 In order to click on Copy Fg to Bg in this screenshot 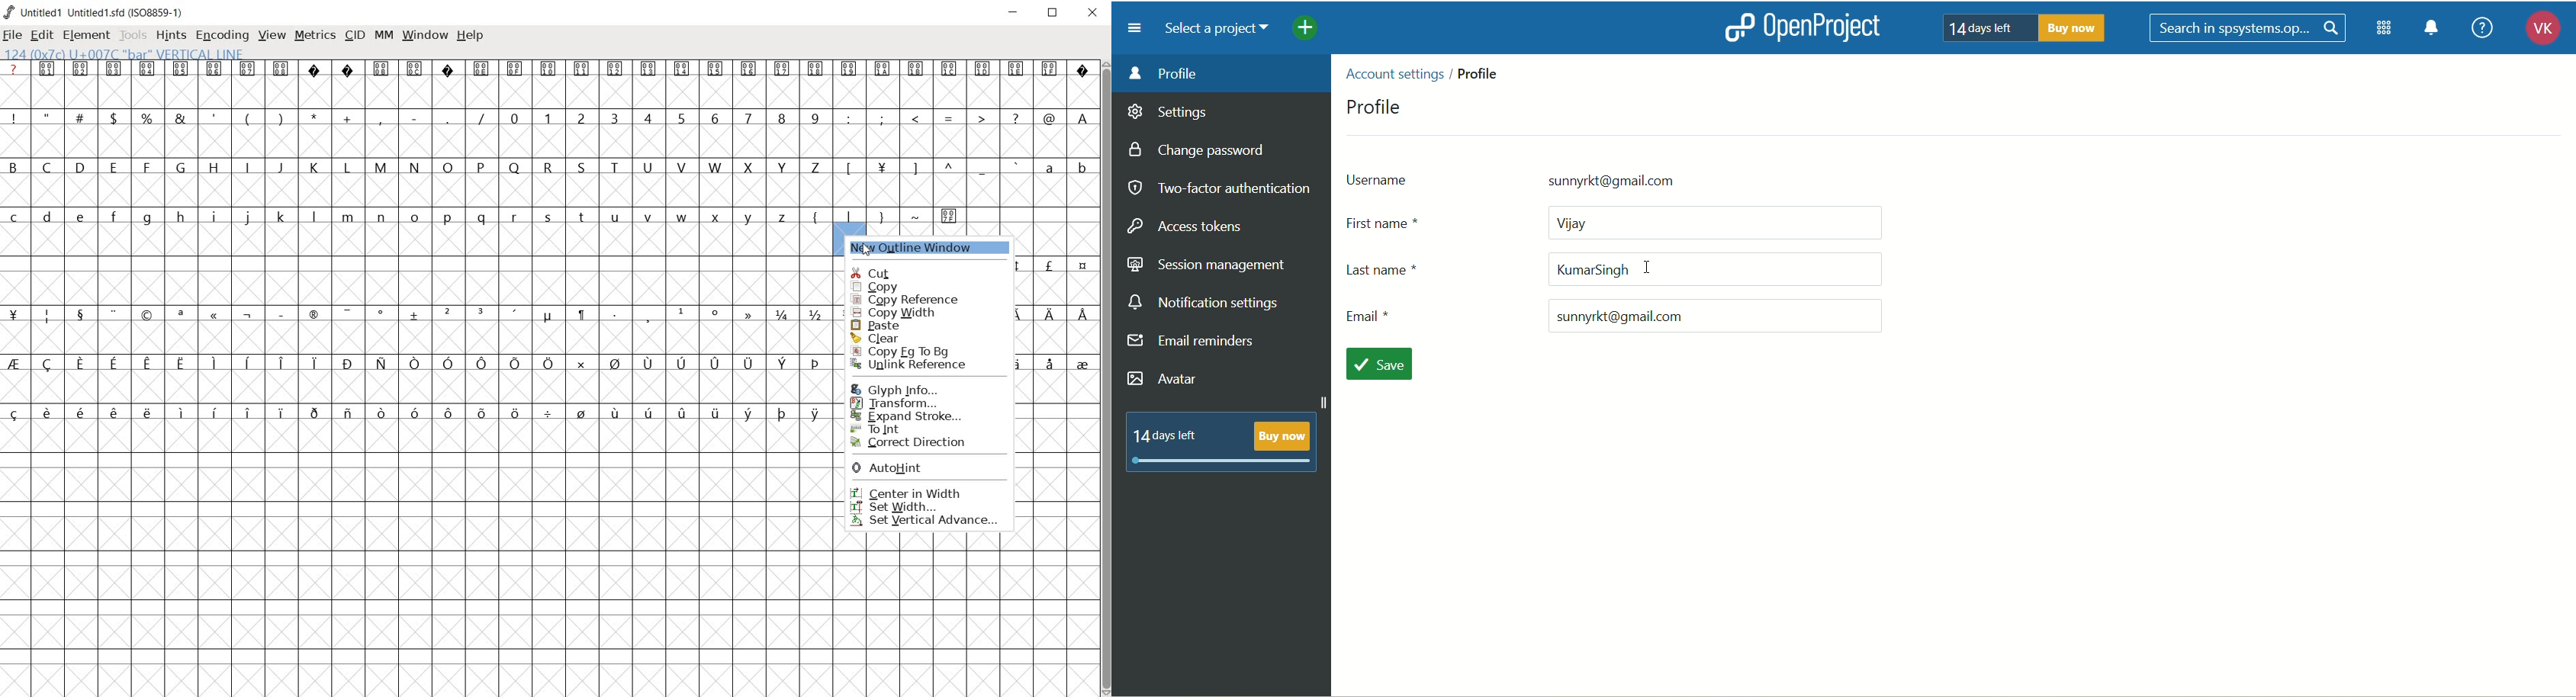, I will do `click(912, 351)`.